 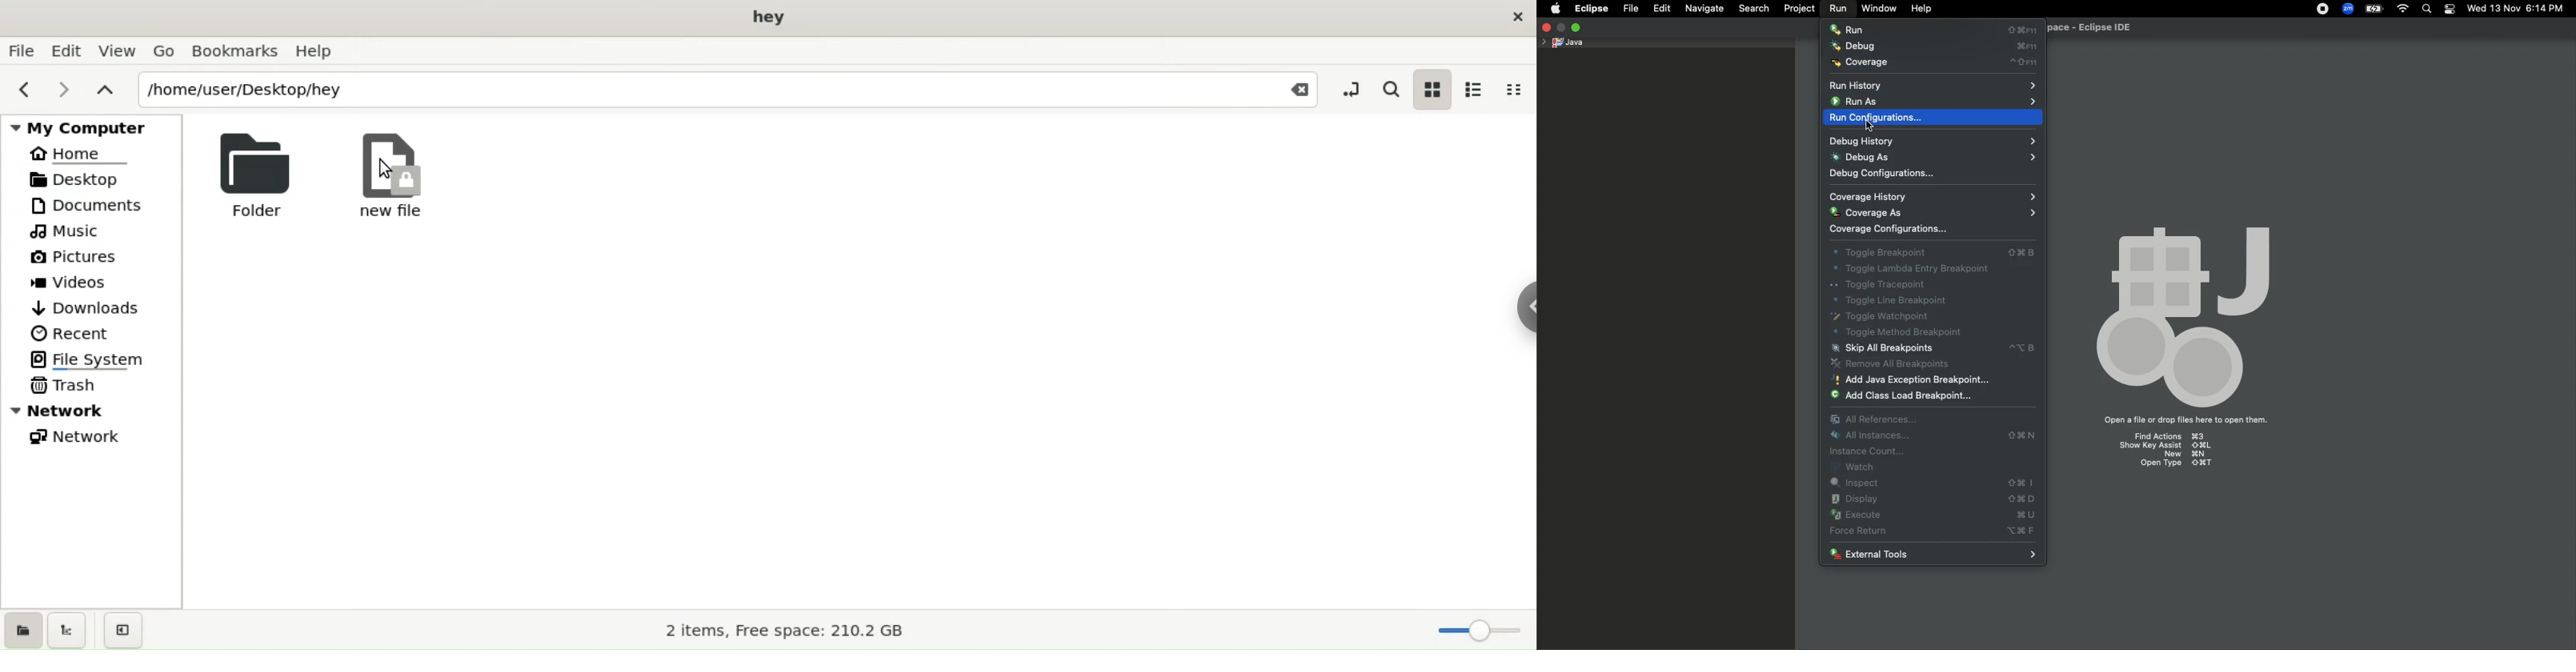 I want to click on Network, so click(x=96, y=410).